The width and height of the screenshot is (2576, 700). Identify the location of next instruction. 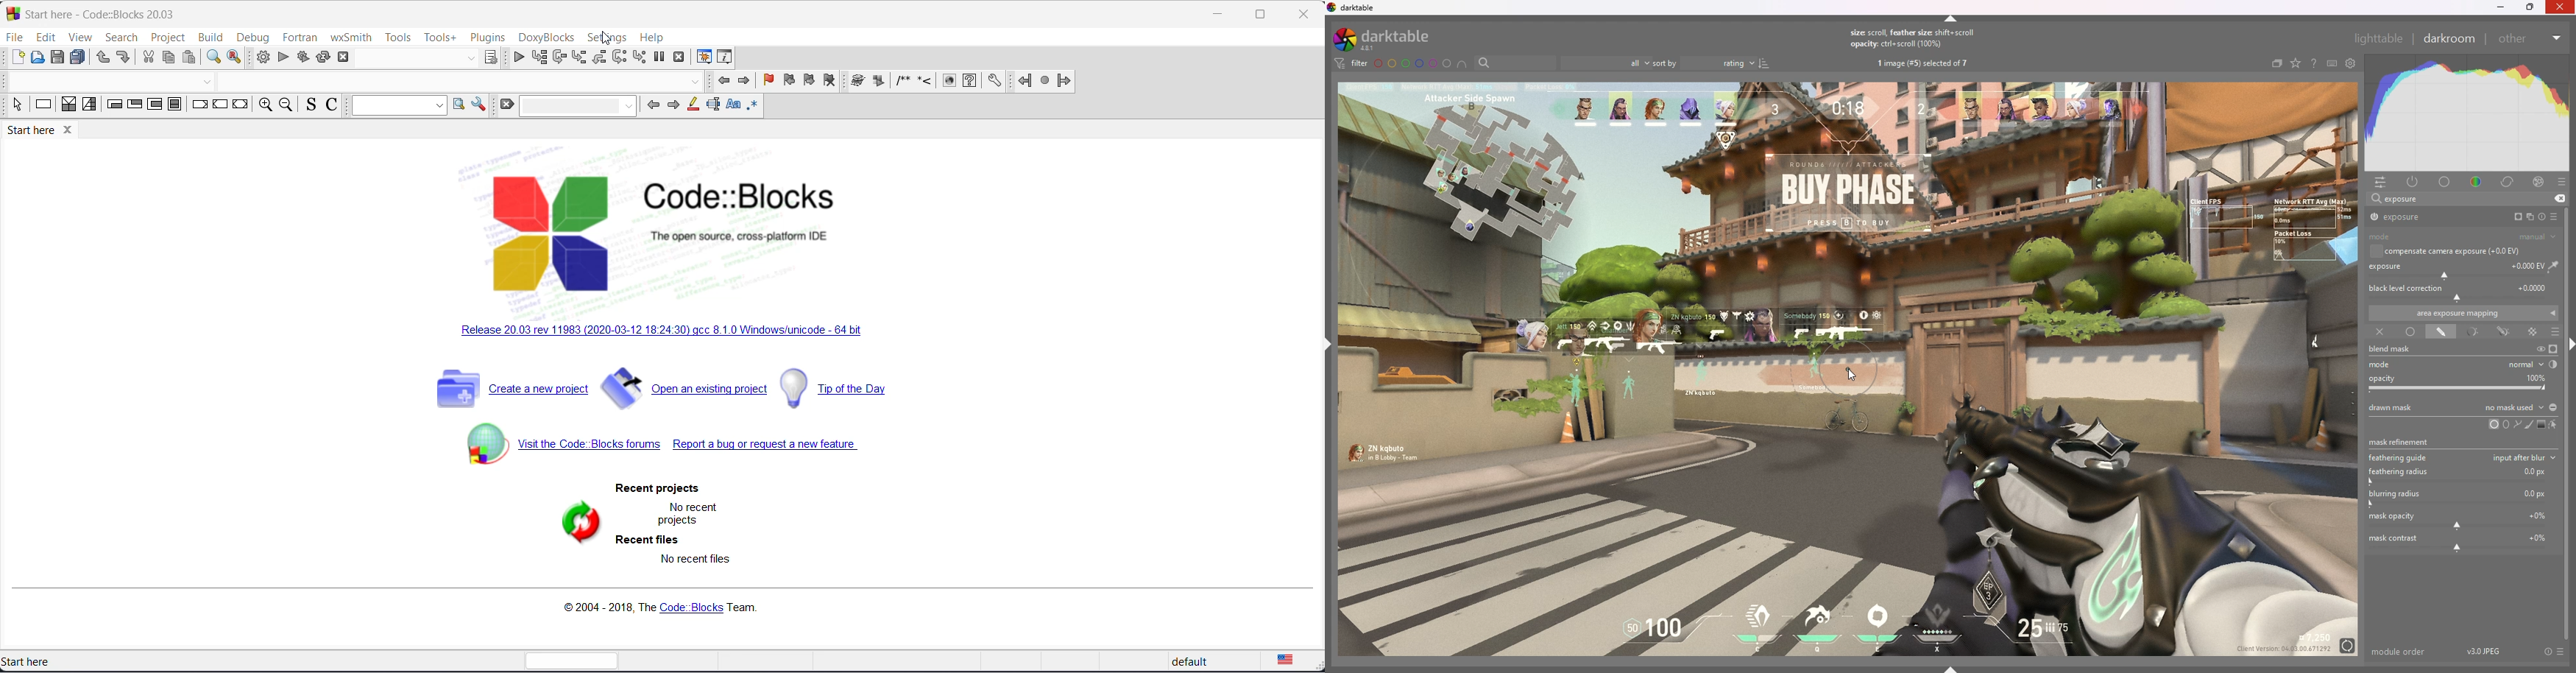
(618, 56).